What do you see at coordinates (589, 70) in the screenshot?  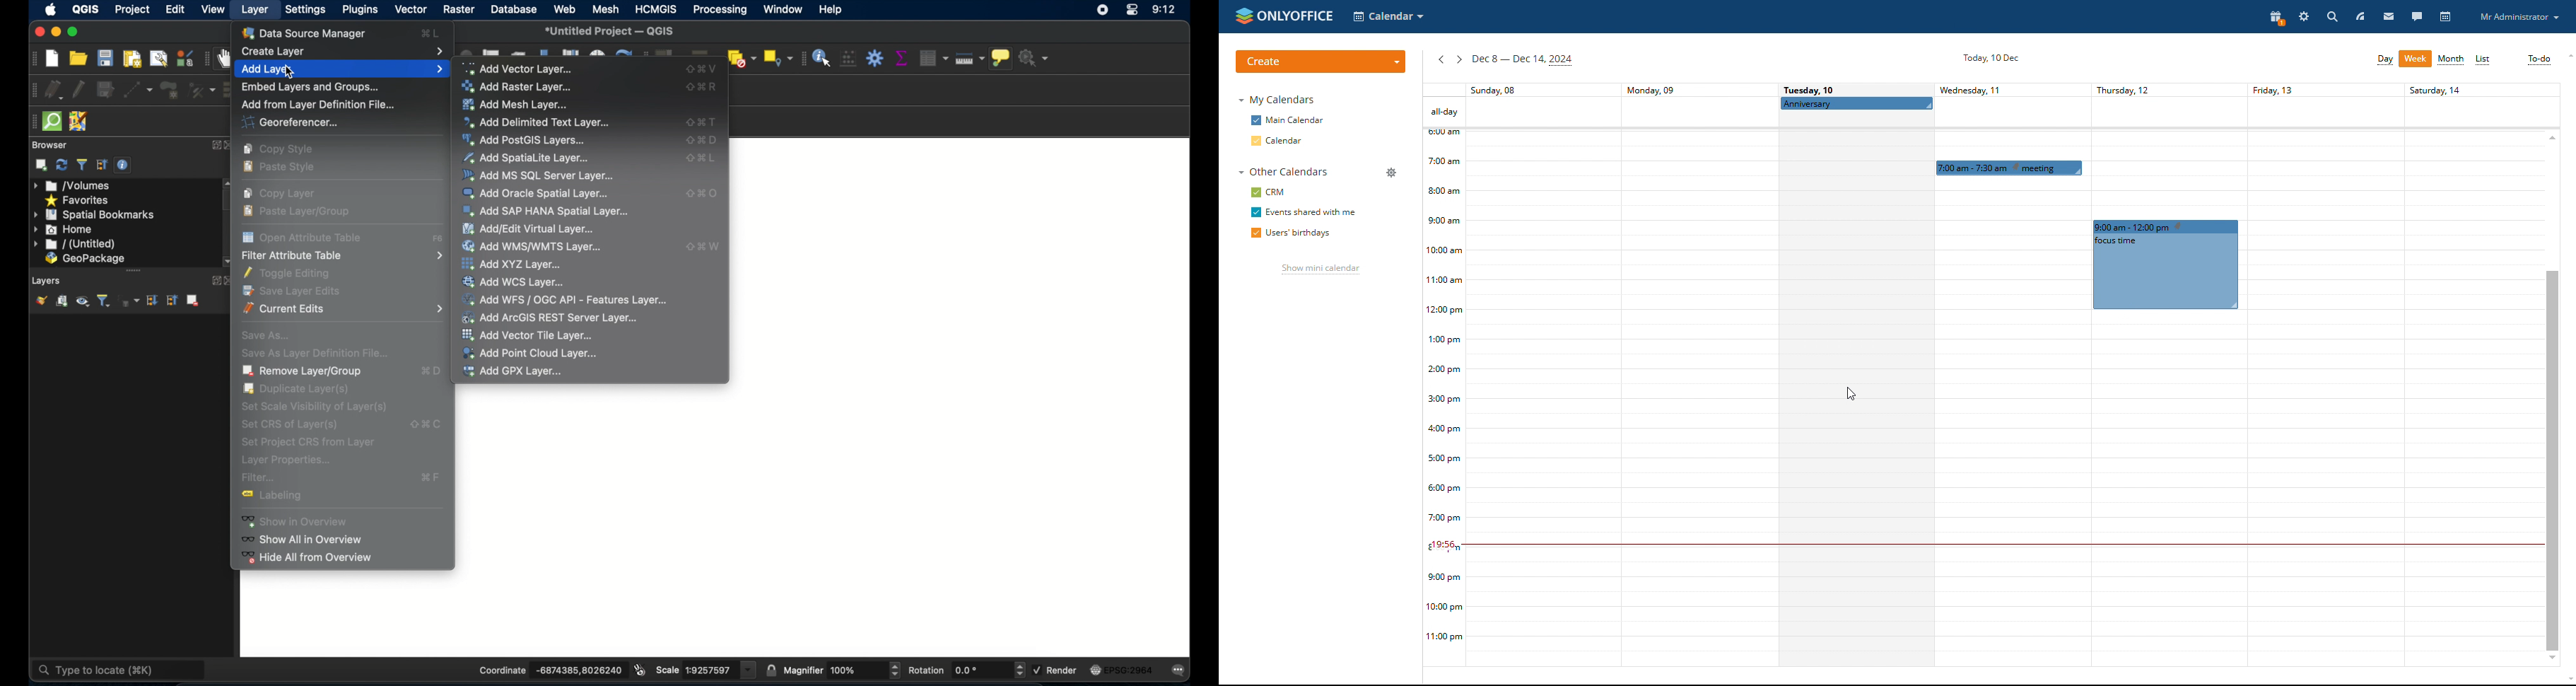 I see `Add vector layer...` at bounding box center [589, 70].